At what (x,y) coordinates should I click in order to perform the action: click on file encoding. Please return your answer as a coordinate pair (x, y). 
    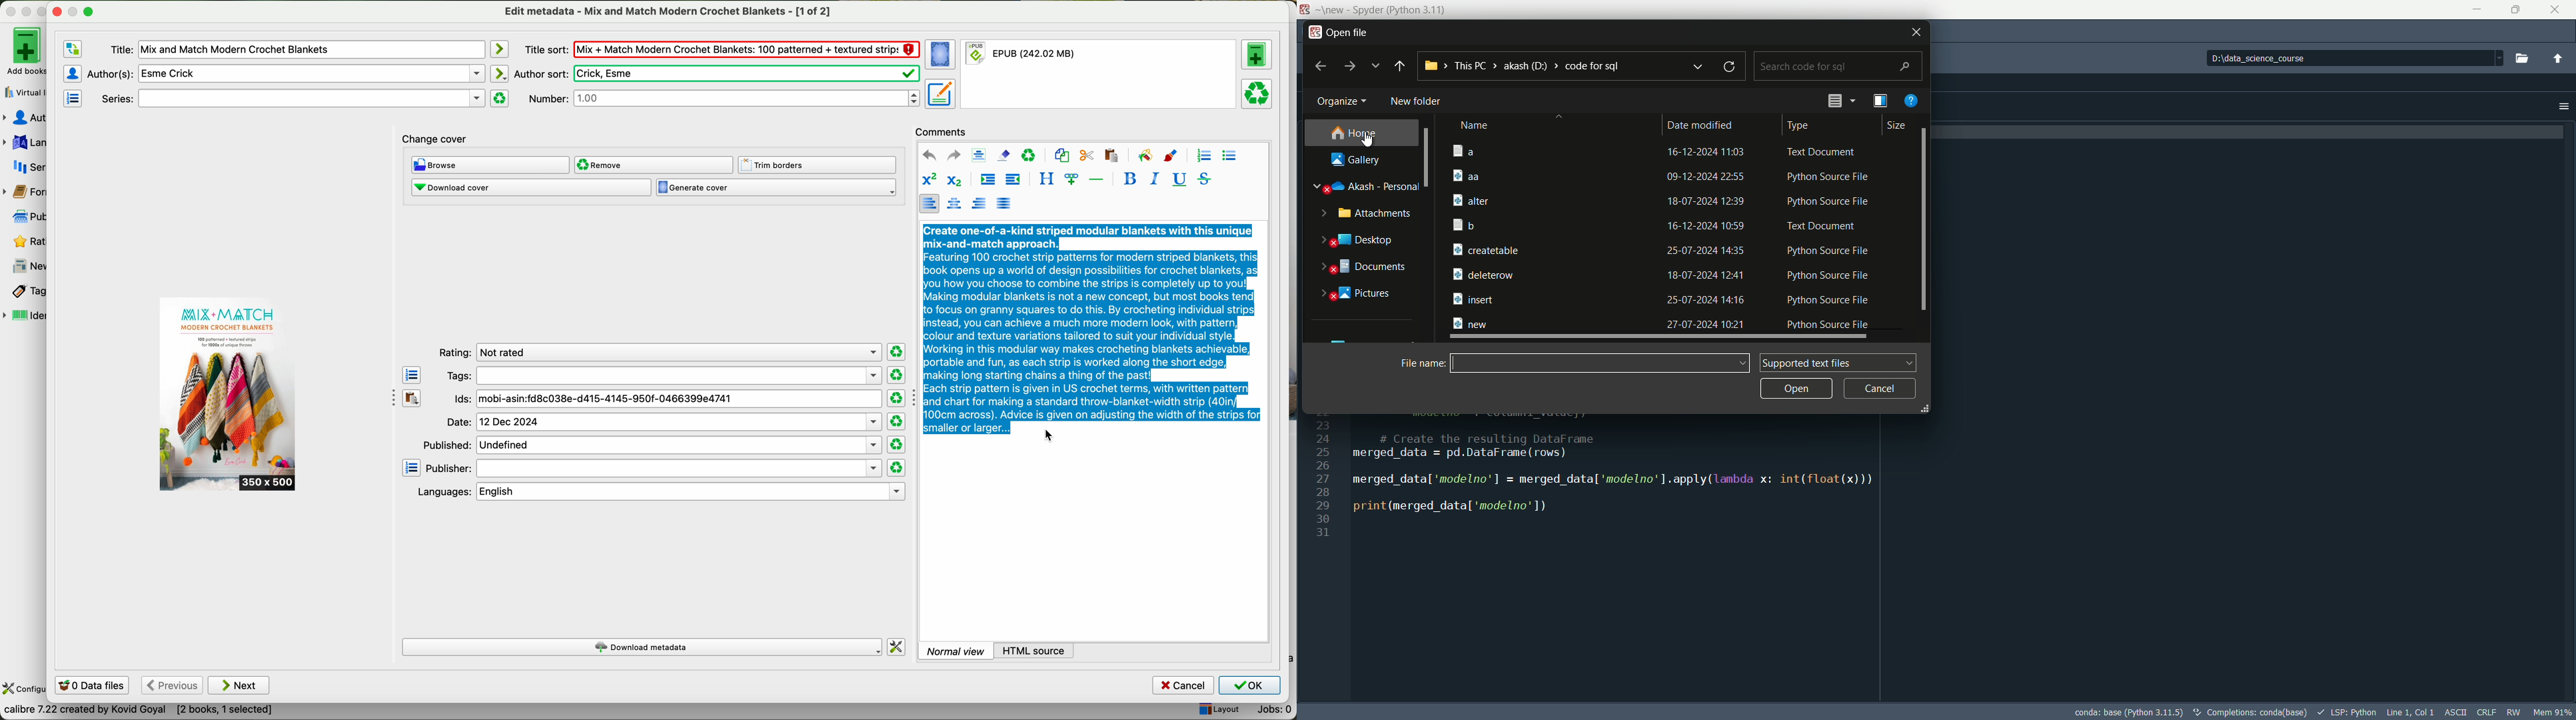
    Looking at the image, I should click on (2484, 713).